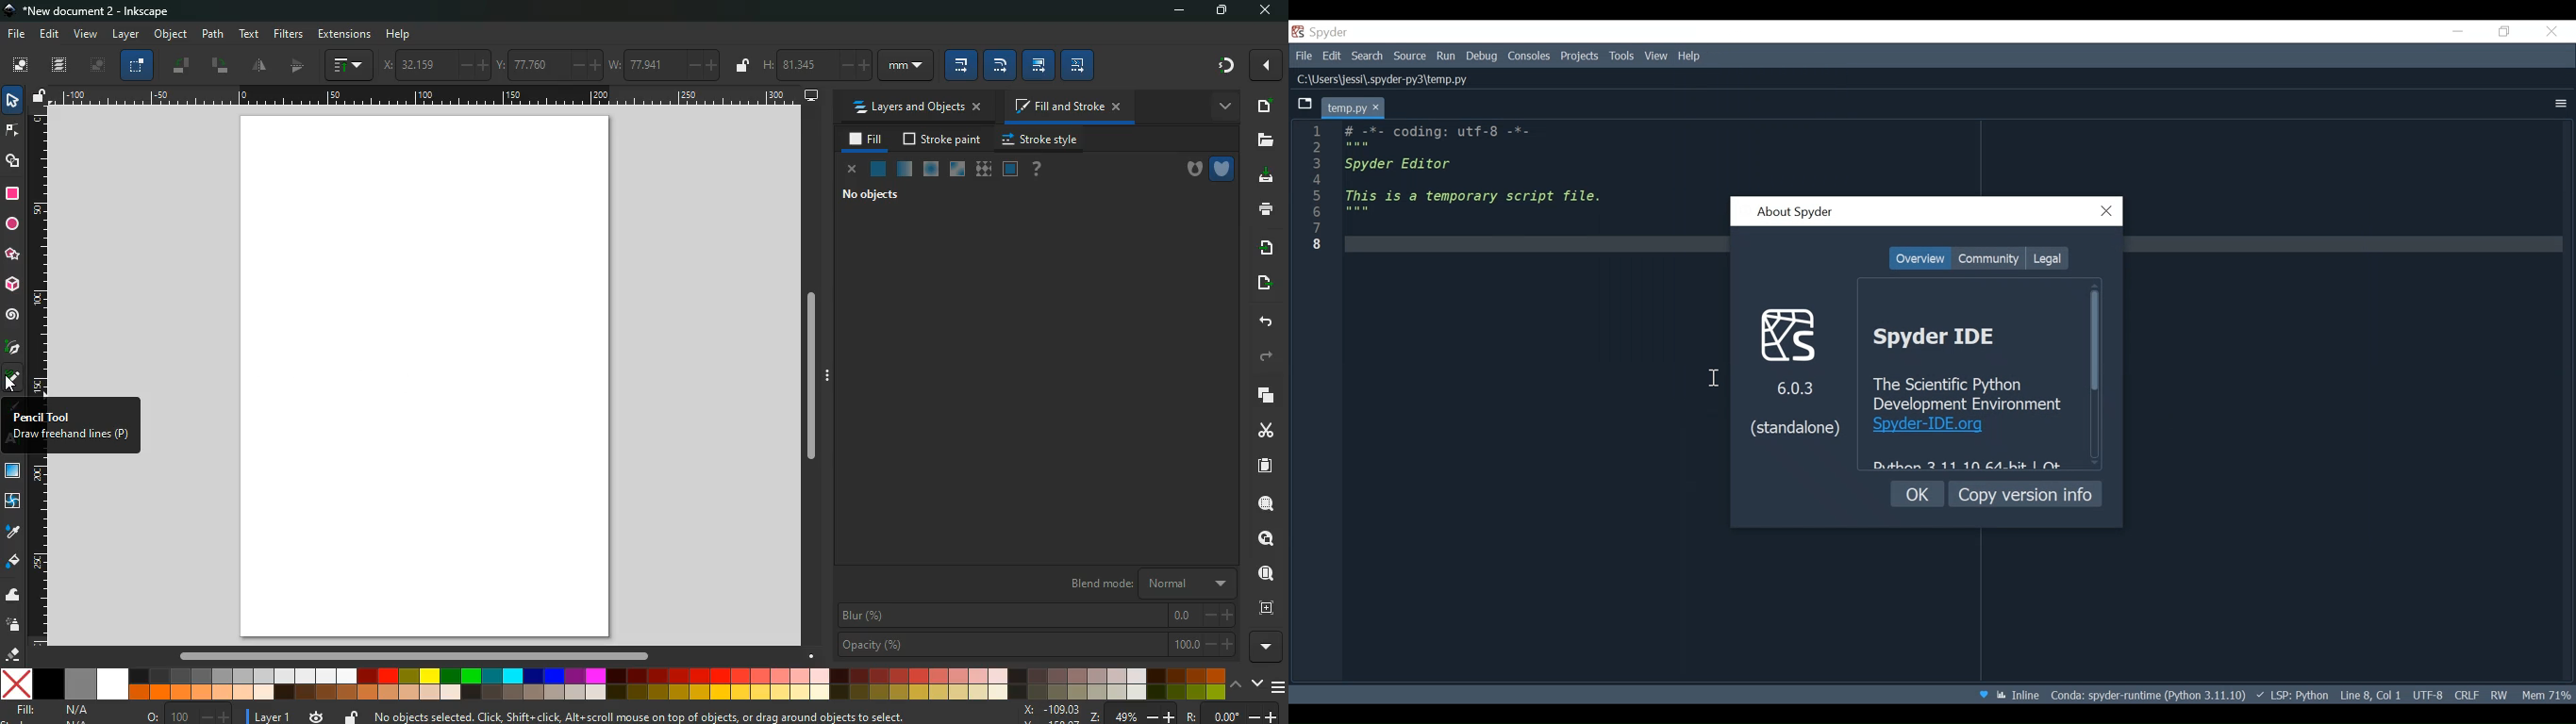 The width and height of the screenshot is (2576, 728). Describe the element at coordinates (1222, 167) in the screenshot. I see `shield` at that location.